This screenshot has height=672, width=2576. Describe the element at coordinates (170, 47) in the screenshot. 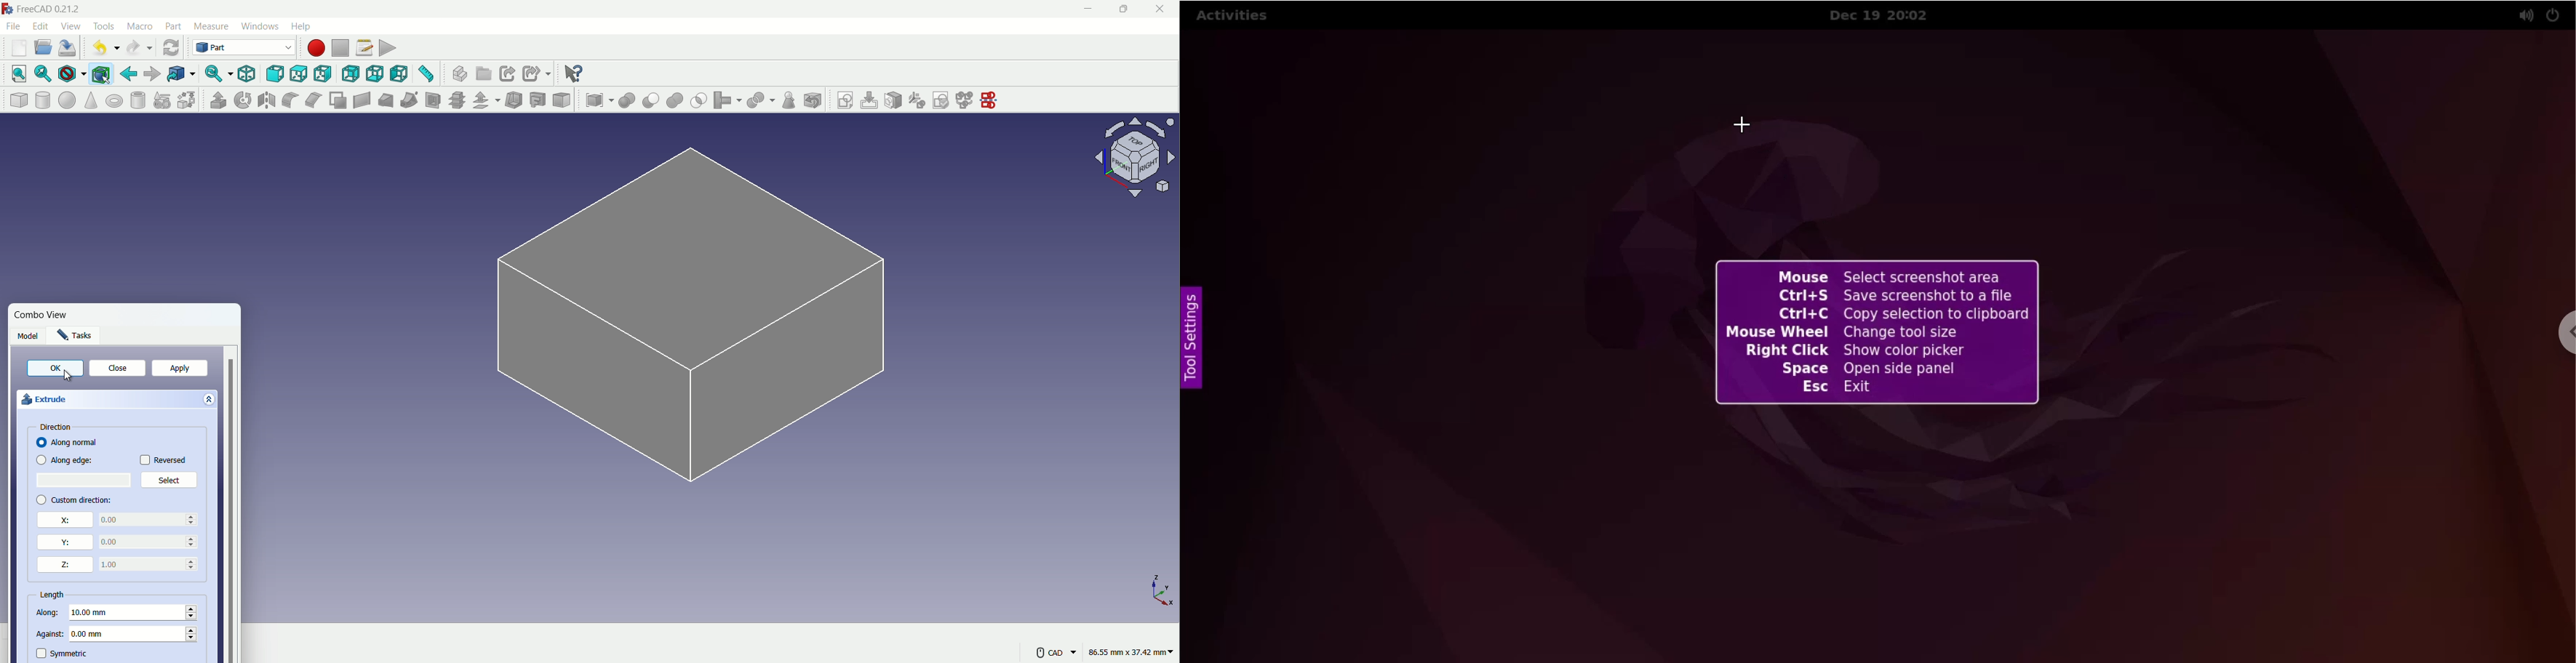

I see `refresh` at that location.